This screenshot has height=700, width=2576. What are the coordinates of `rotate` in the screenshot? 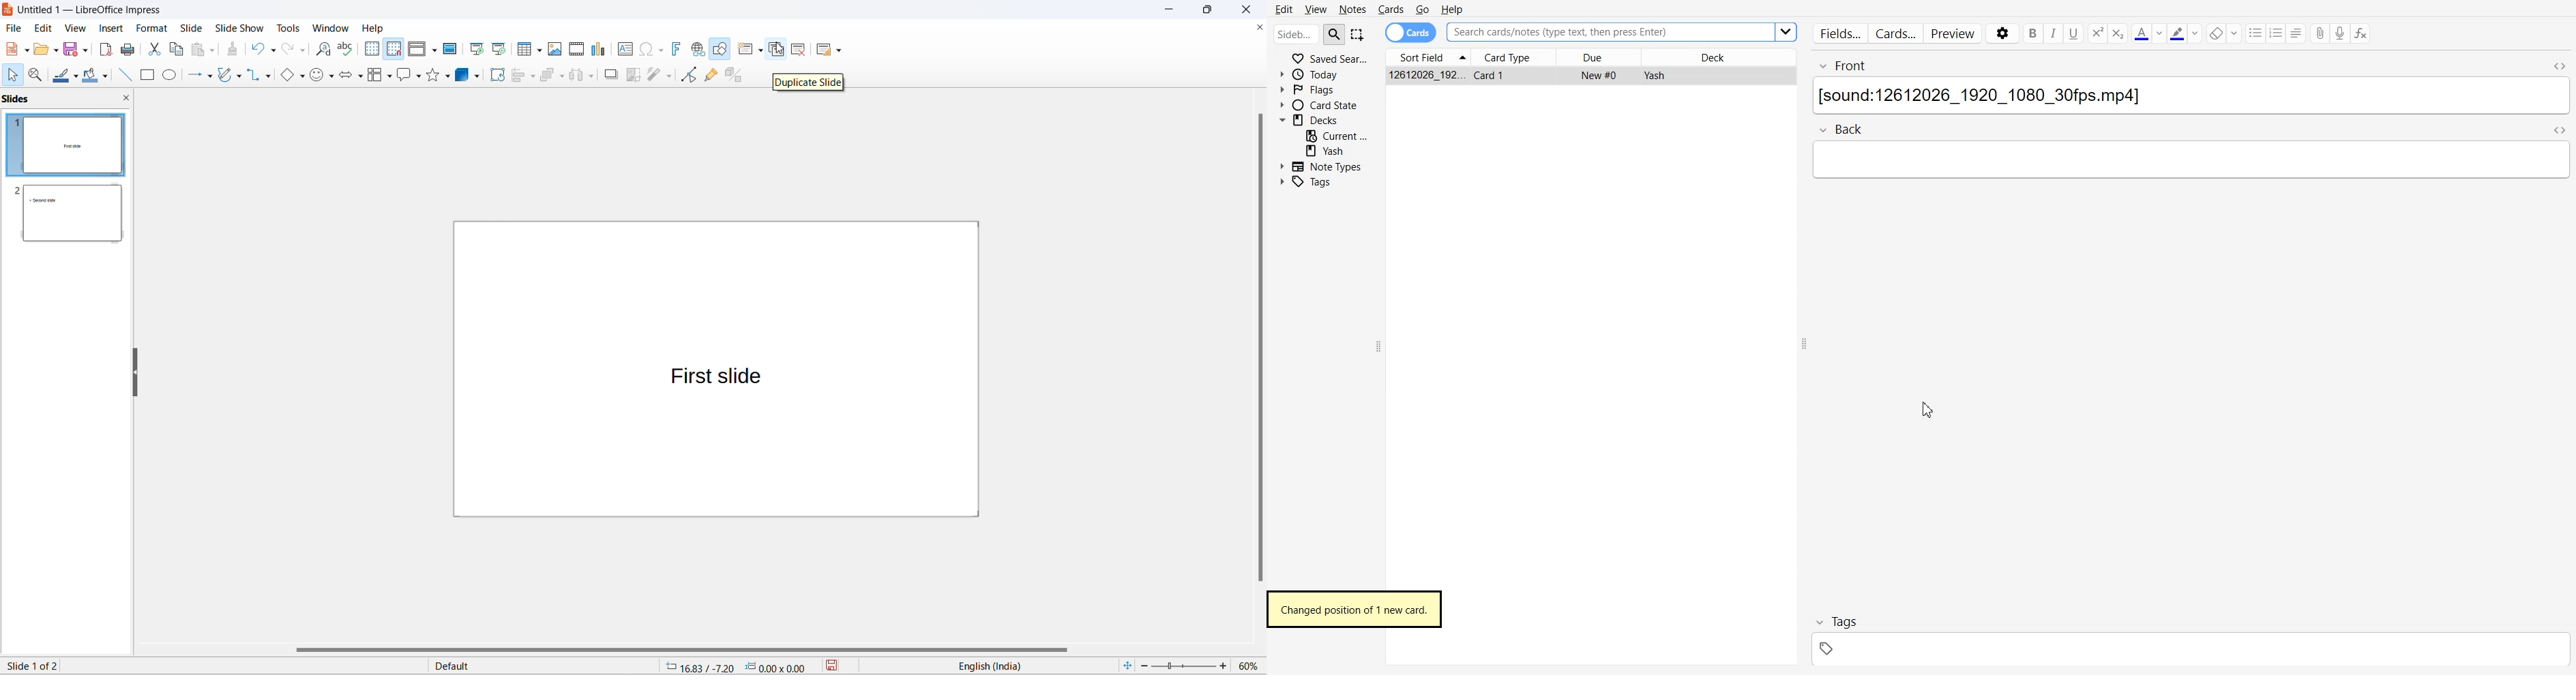 It's located at (499, 76).